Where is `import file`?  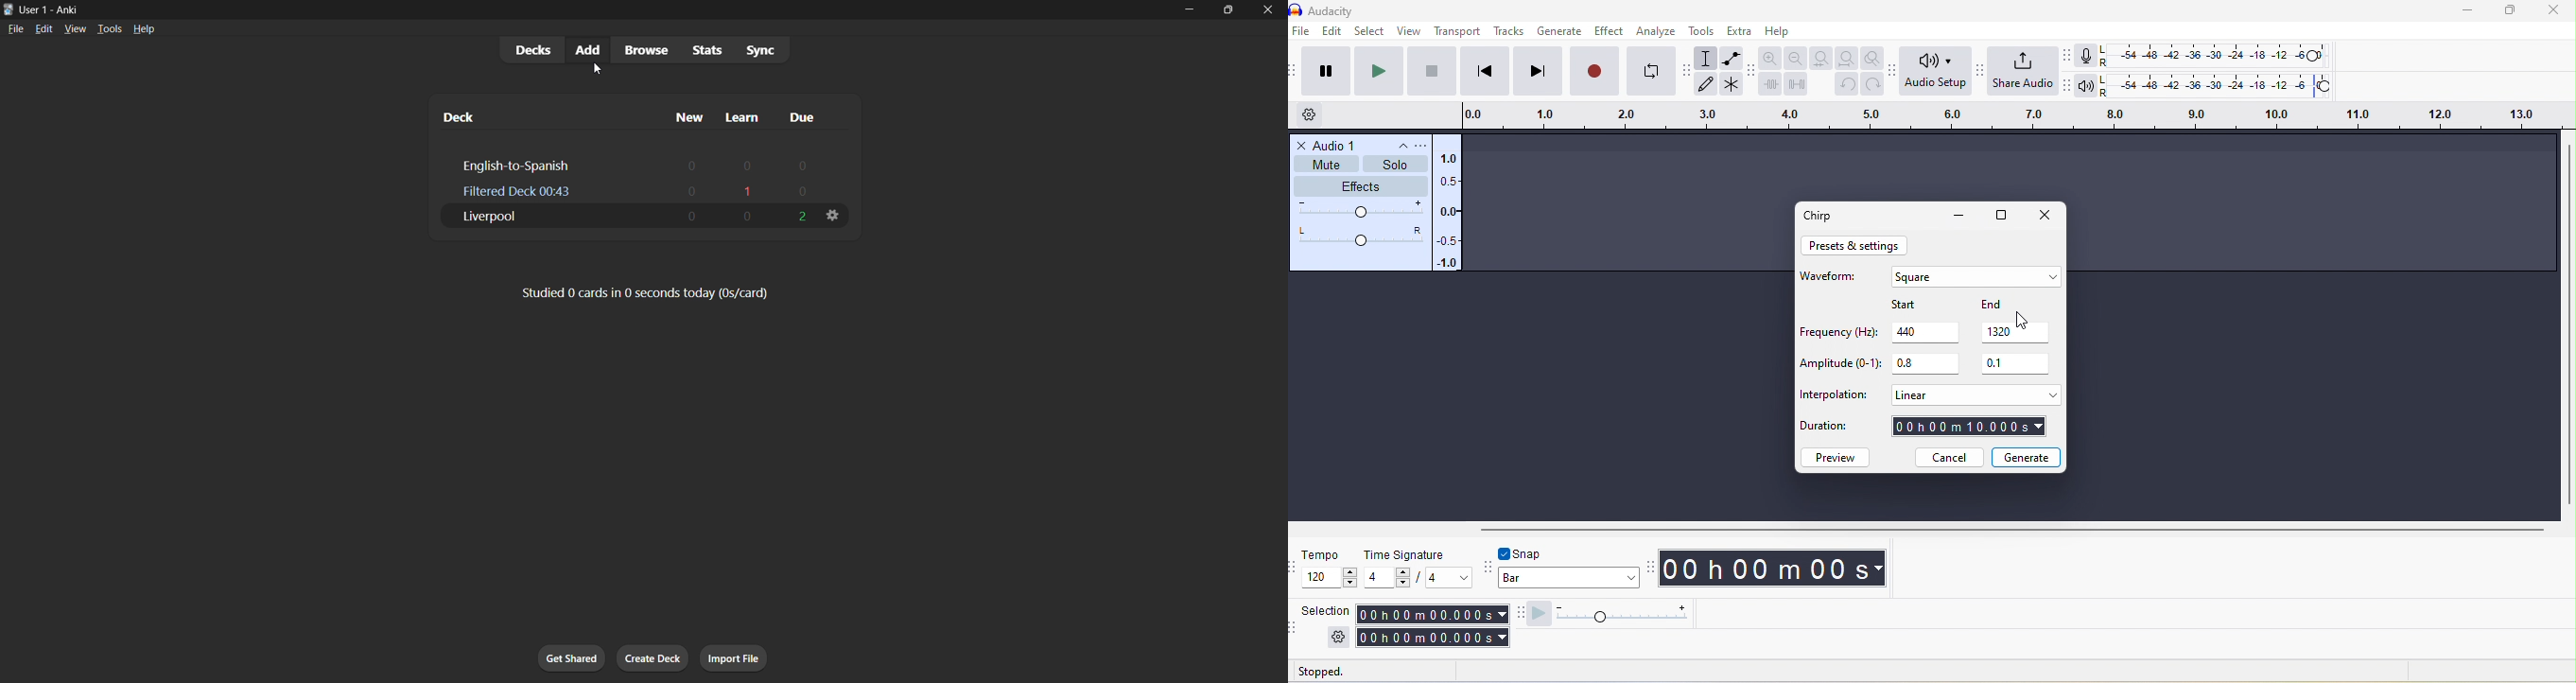 import file is located at coordinates (733, 656).